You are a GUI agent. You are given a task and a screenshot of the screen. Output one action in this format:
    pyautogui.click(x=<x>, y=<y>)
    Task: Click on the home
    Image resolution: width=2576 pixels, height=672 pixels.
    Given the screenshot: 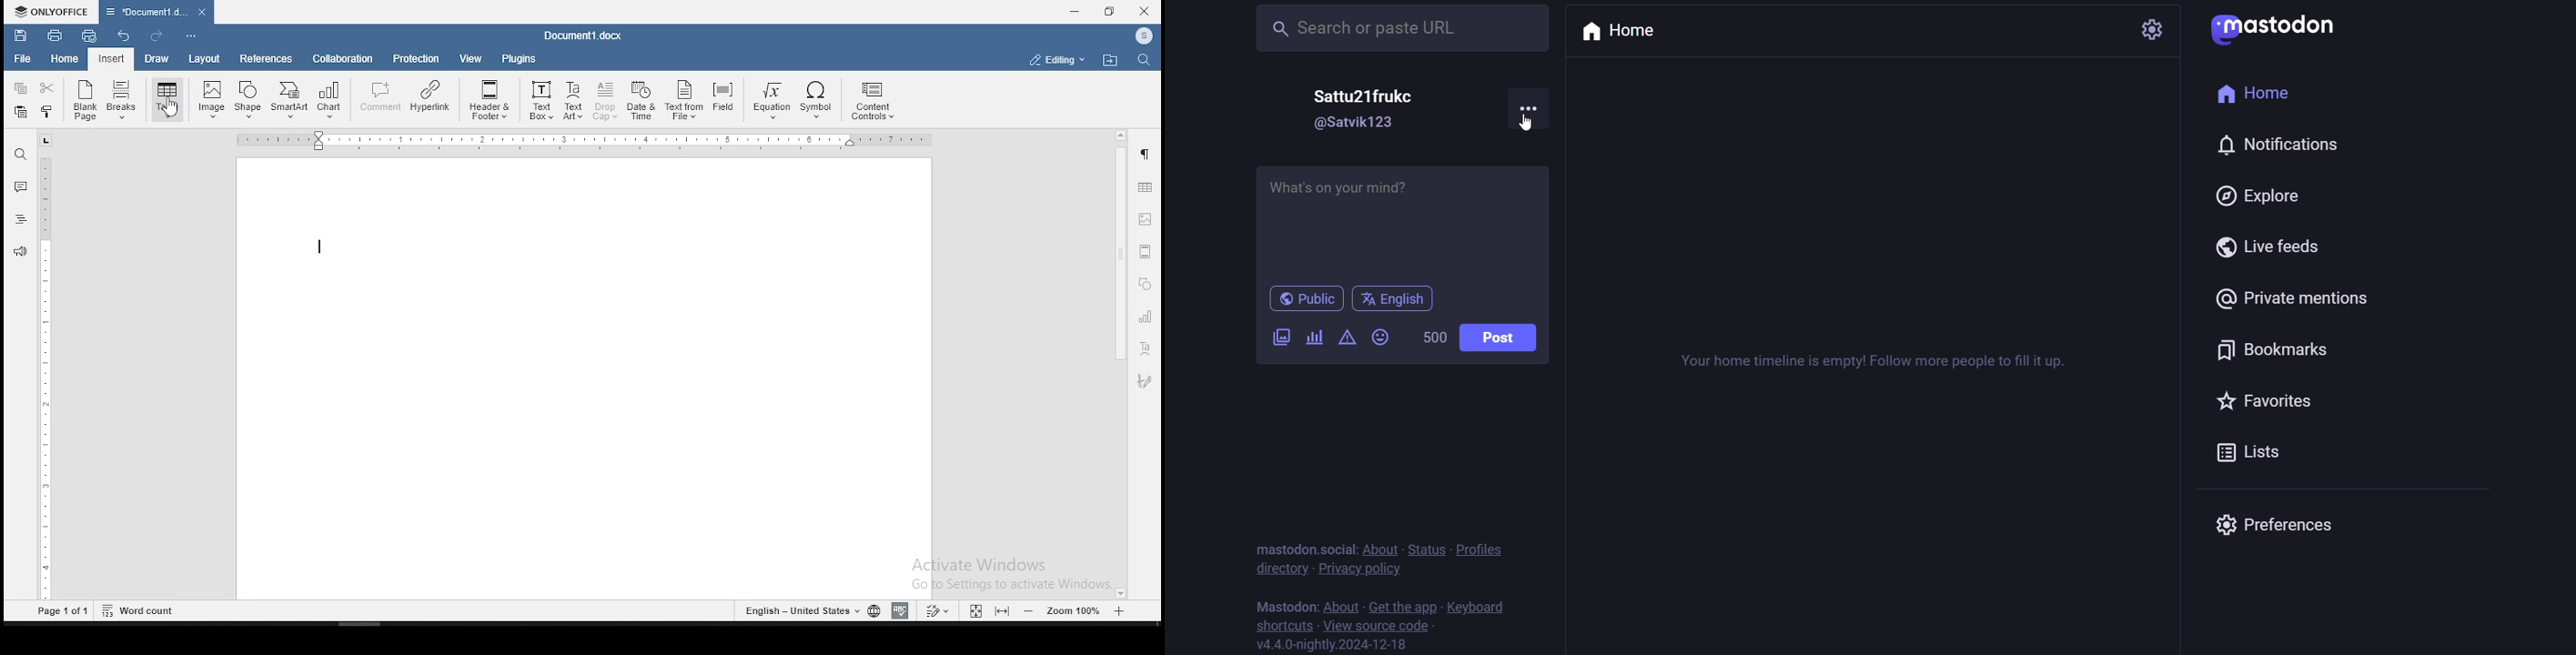 What is the action you would take?
    pyautogui.click(x=2261, y=92)
    